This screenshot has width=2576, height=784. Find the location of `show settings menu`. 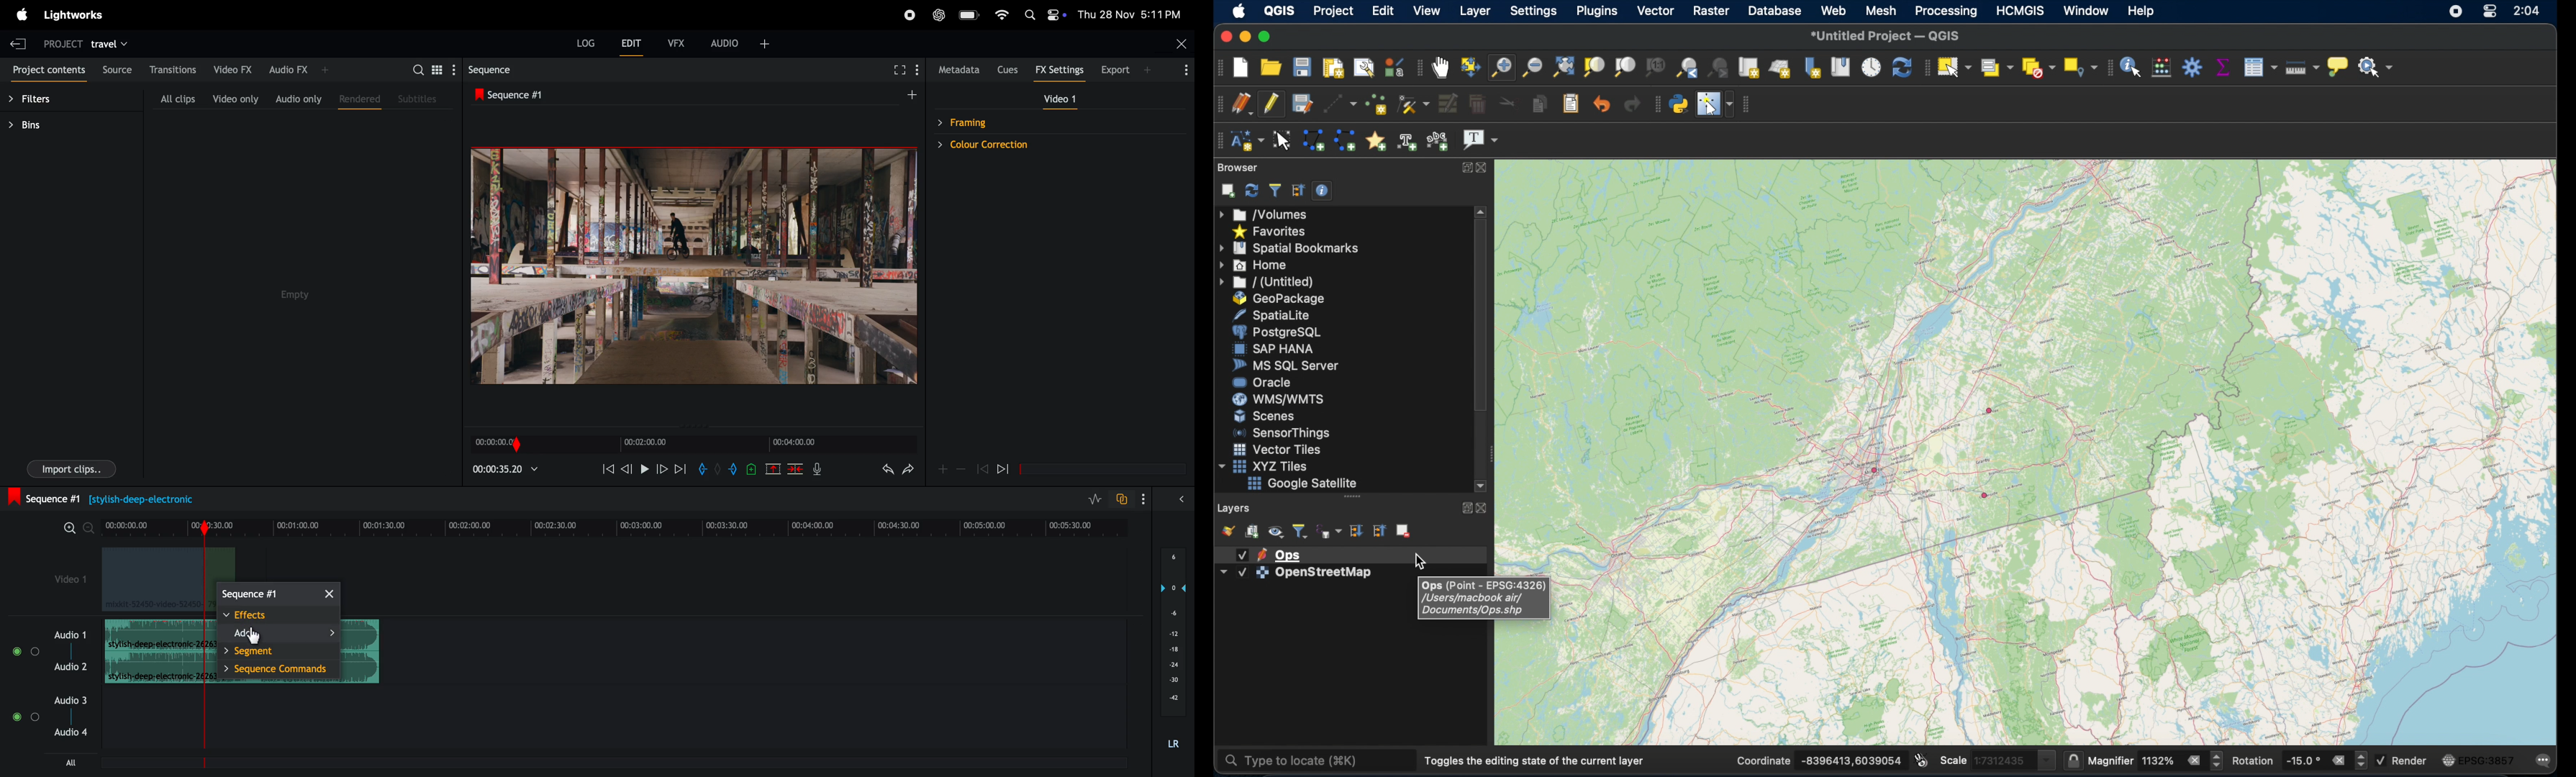

show settings menu is located at coordinates (454, 70).